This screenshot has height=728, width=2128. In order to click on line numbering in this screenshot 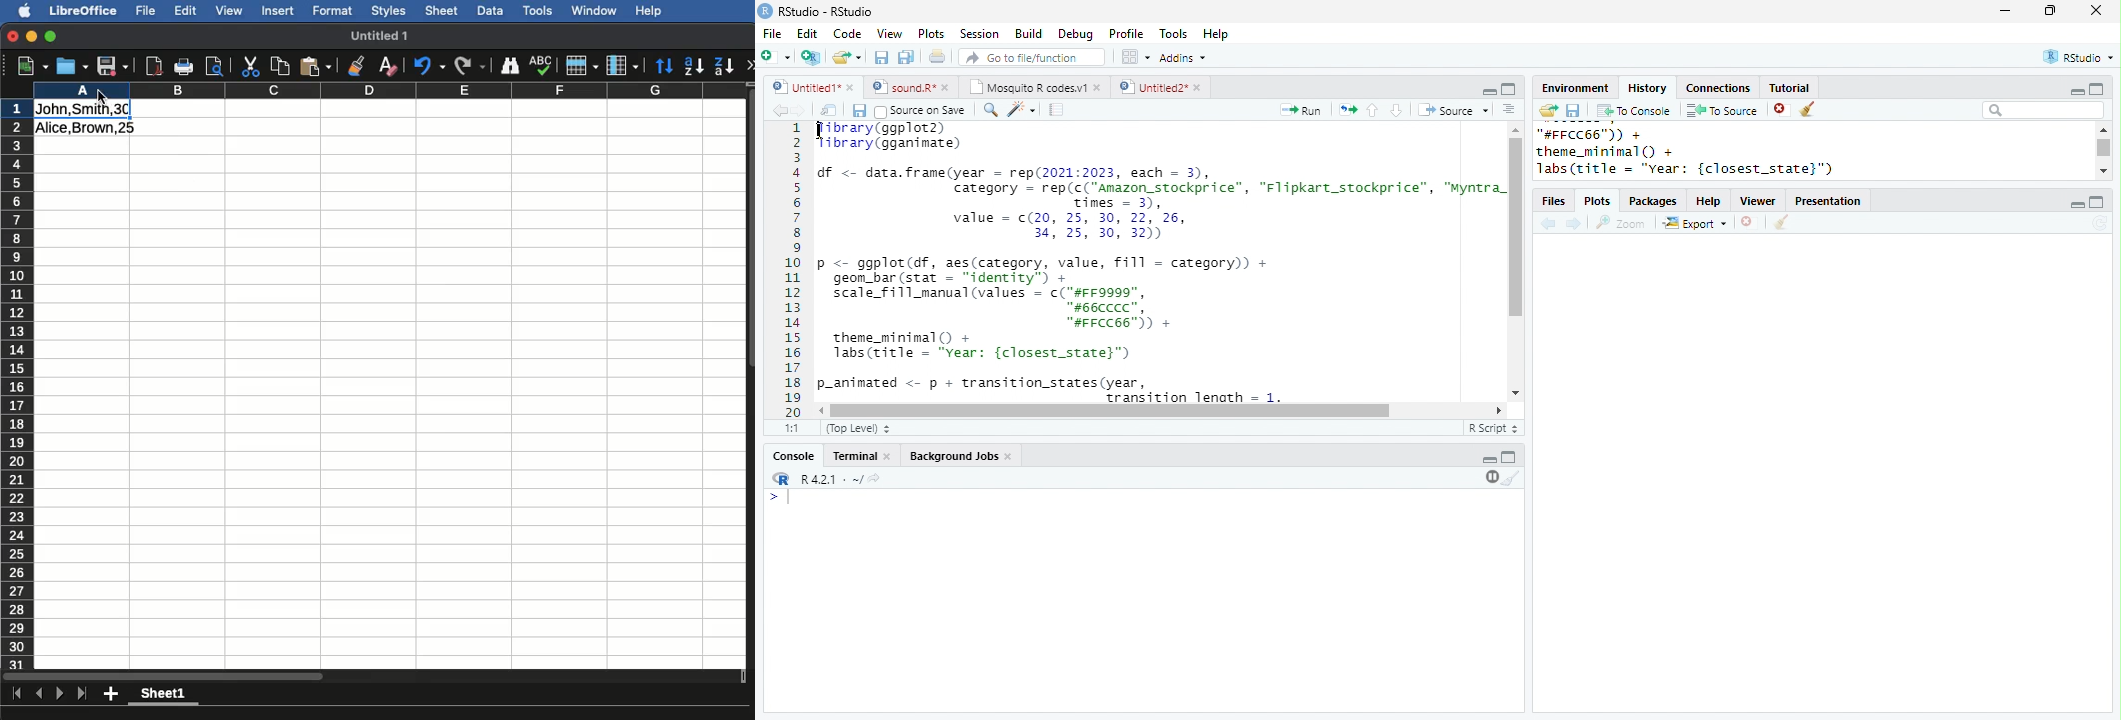, I will do `click(792, 271)`.